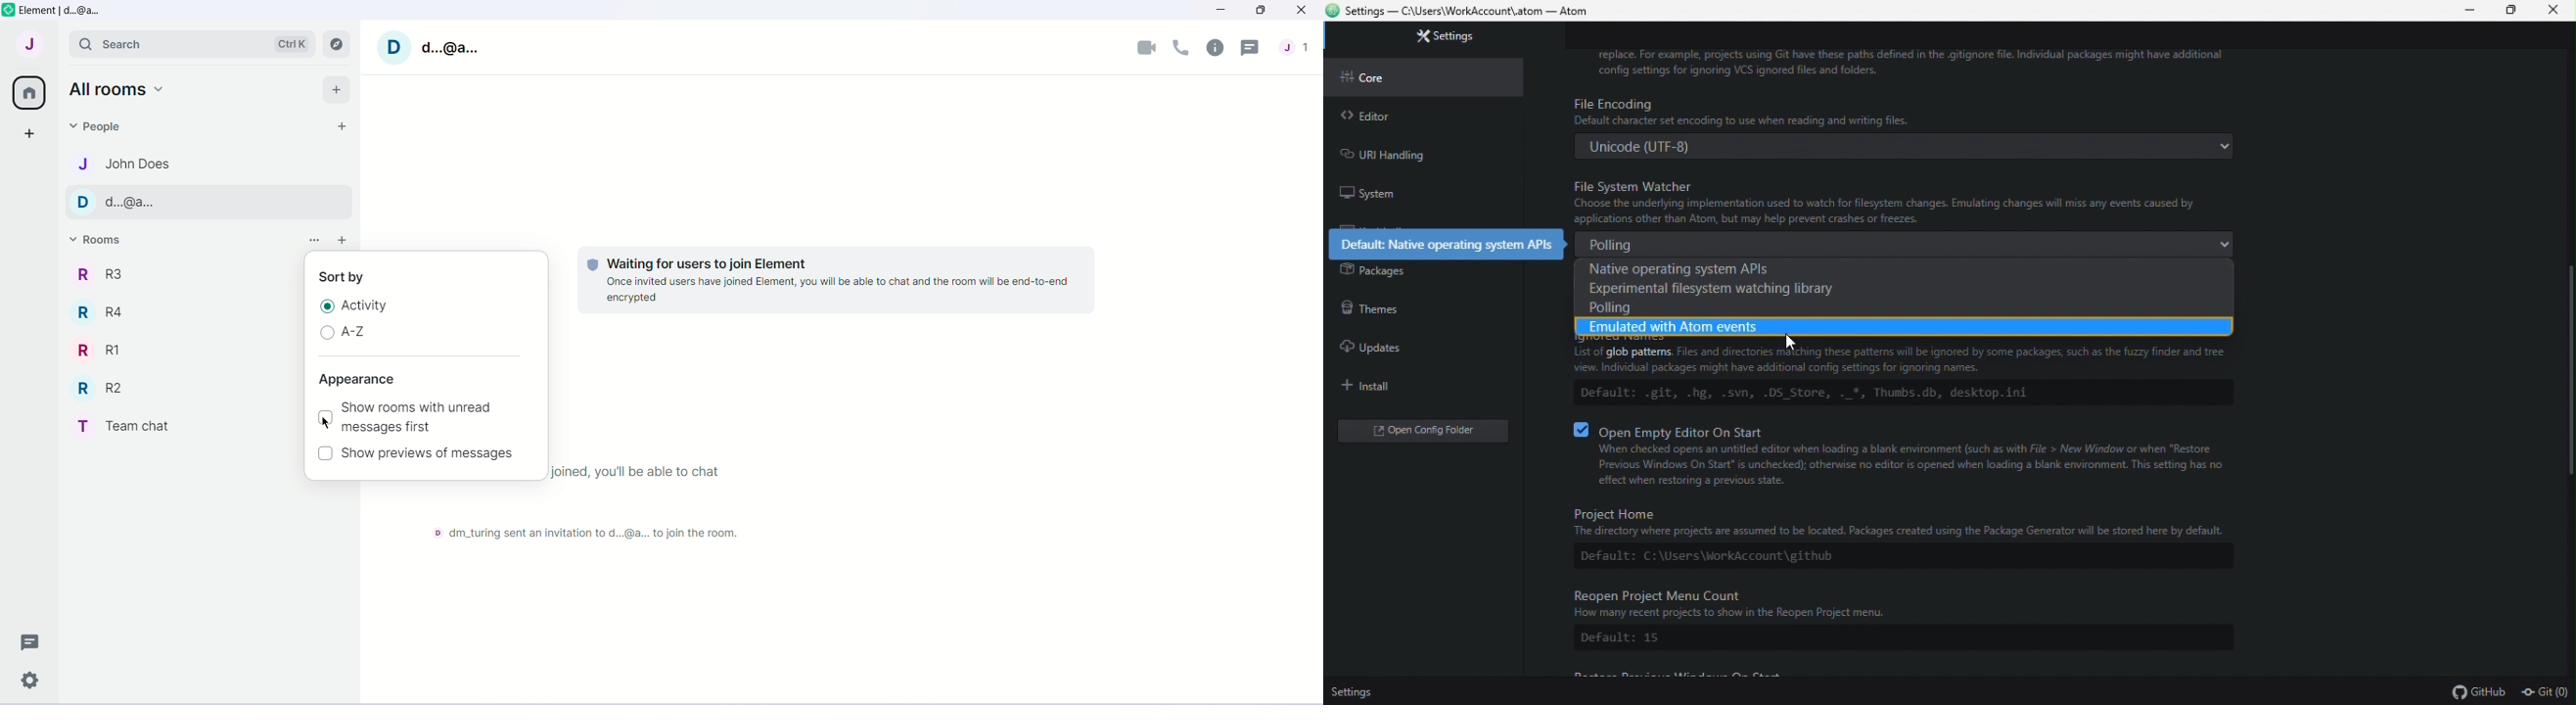 The height and width of the screenshot is (728, 2576). Describe the element at coordinates (29, 43) in the screenshot. I see `User menu` at that location.